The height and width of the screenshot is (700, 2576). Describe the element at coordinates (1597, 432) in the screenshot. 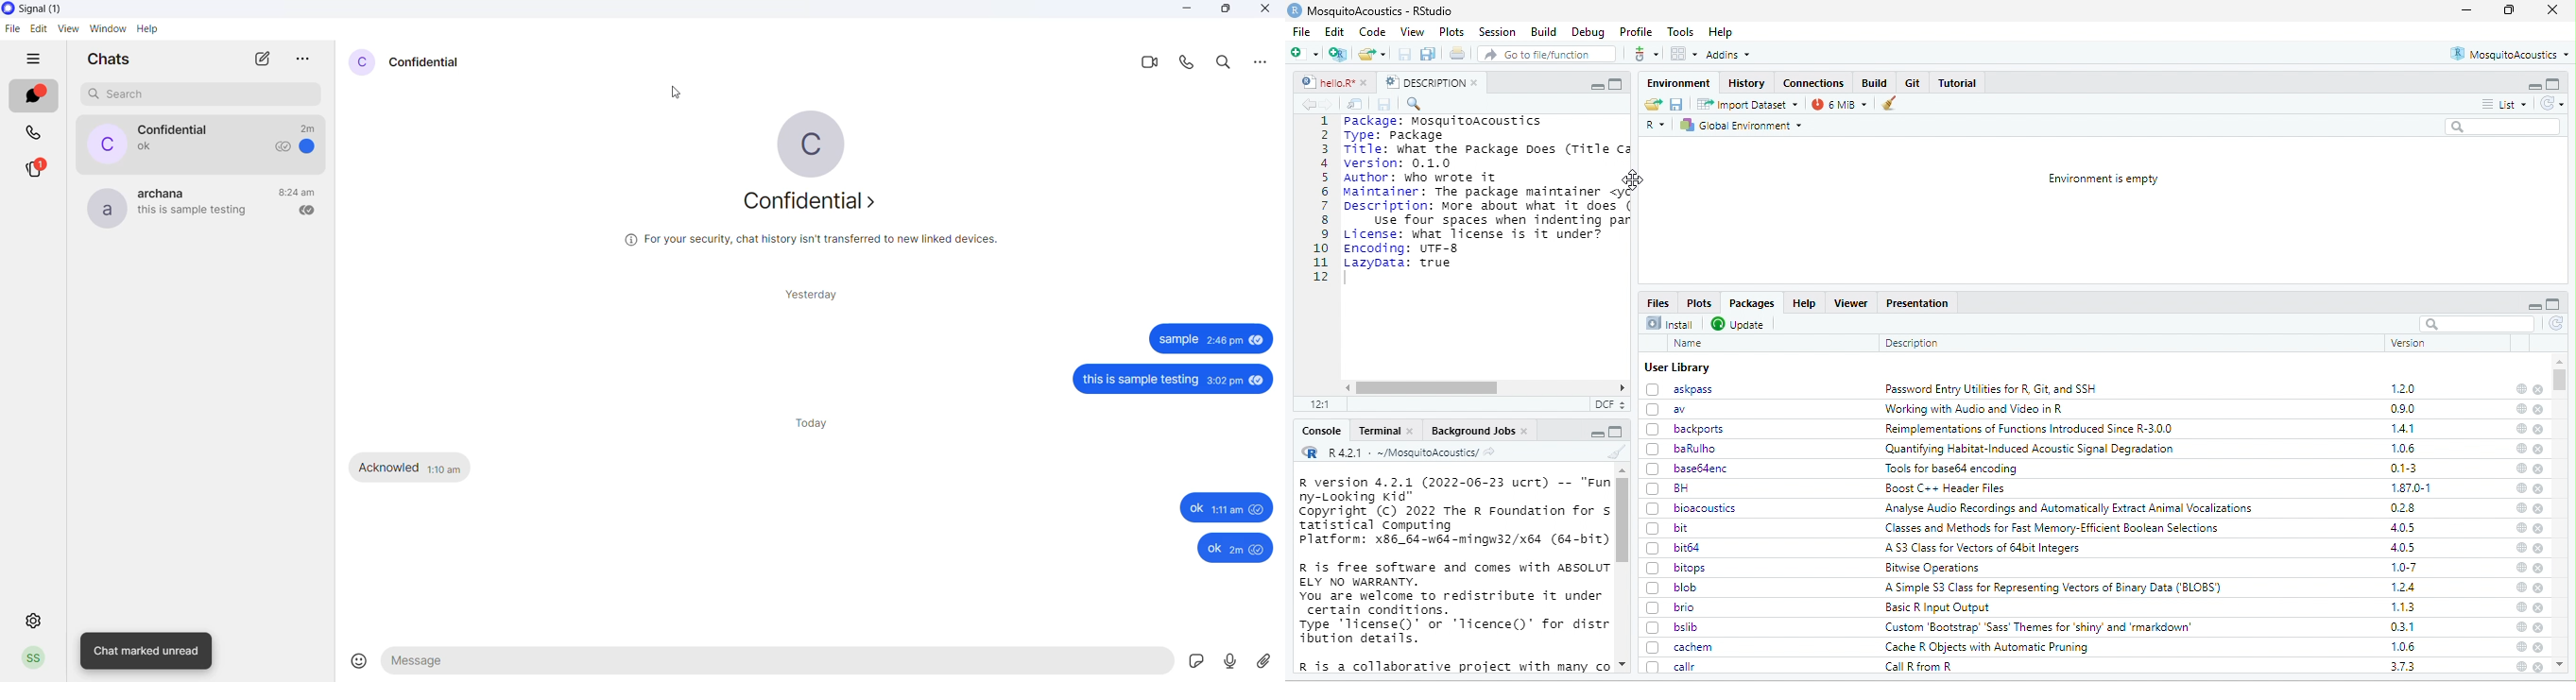

I see `maximize` at that location.